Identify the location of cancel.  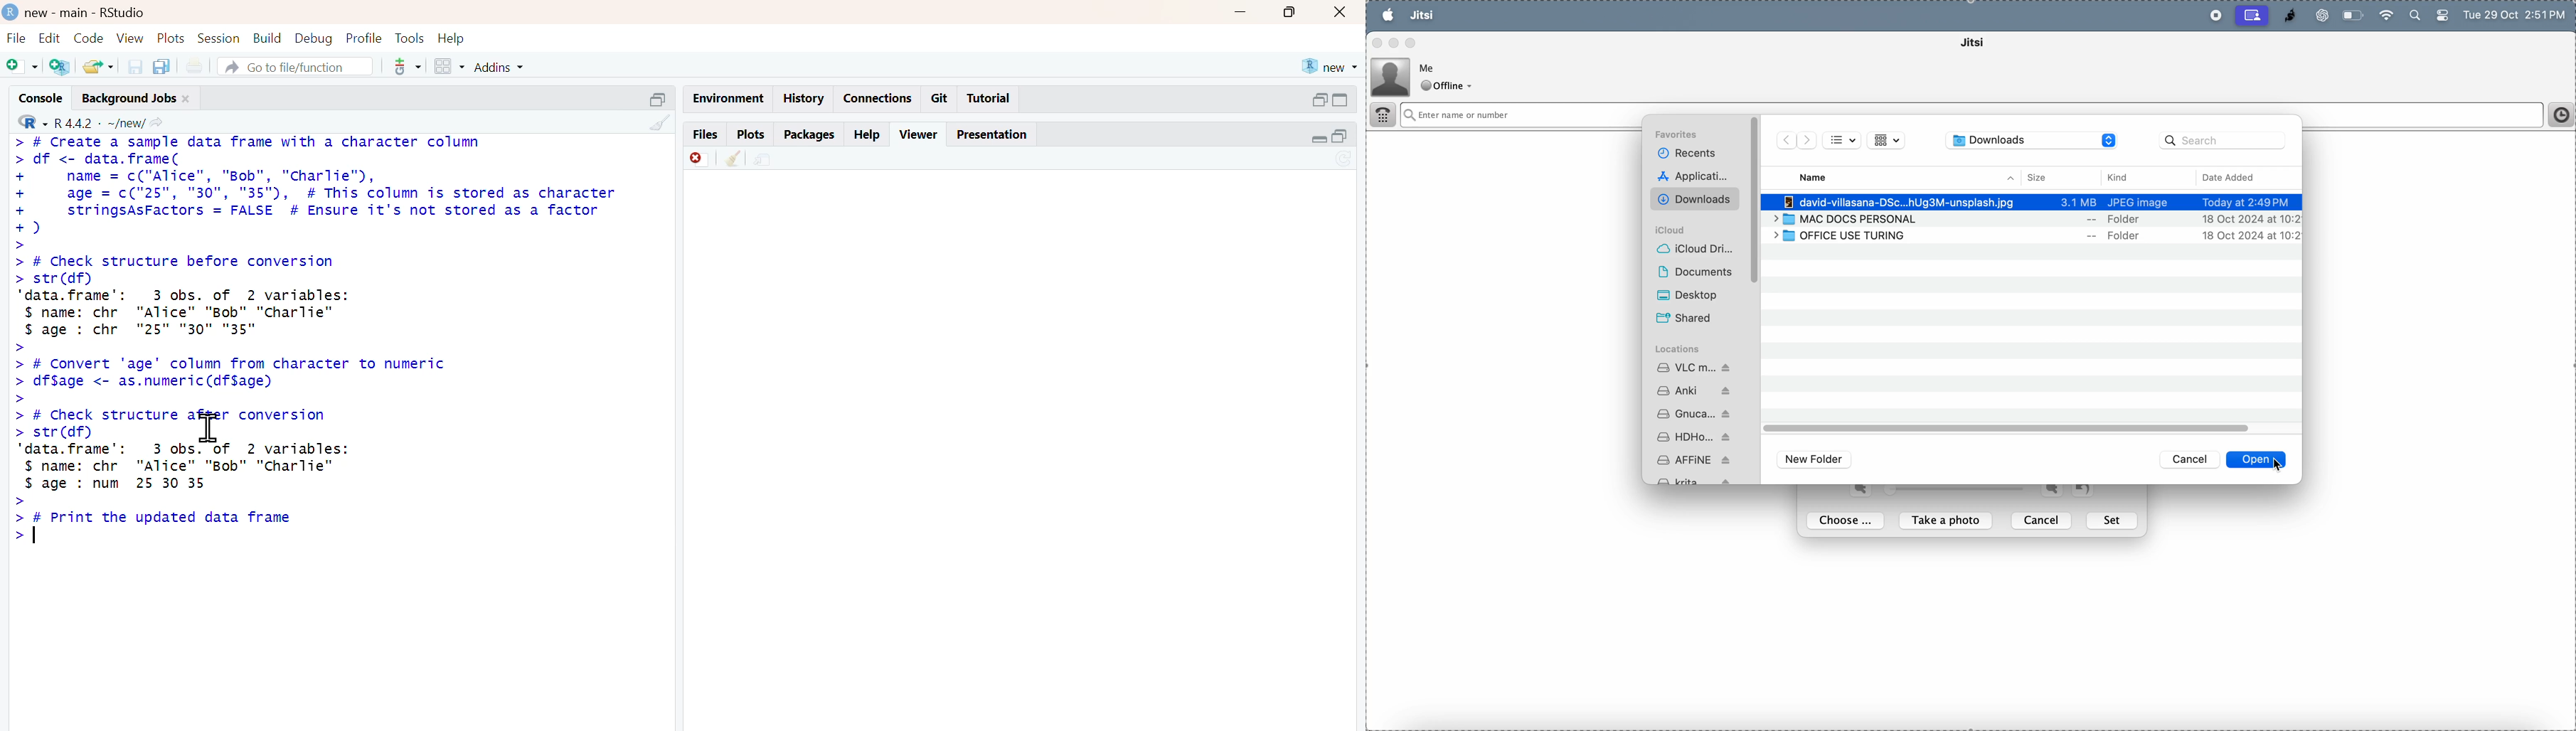
(2043, 520).